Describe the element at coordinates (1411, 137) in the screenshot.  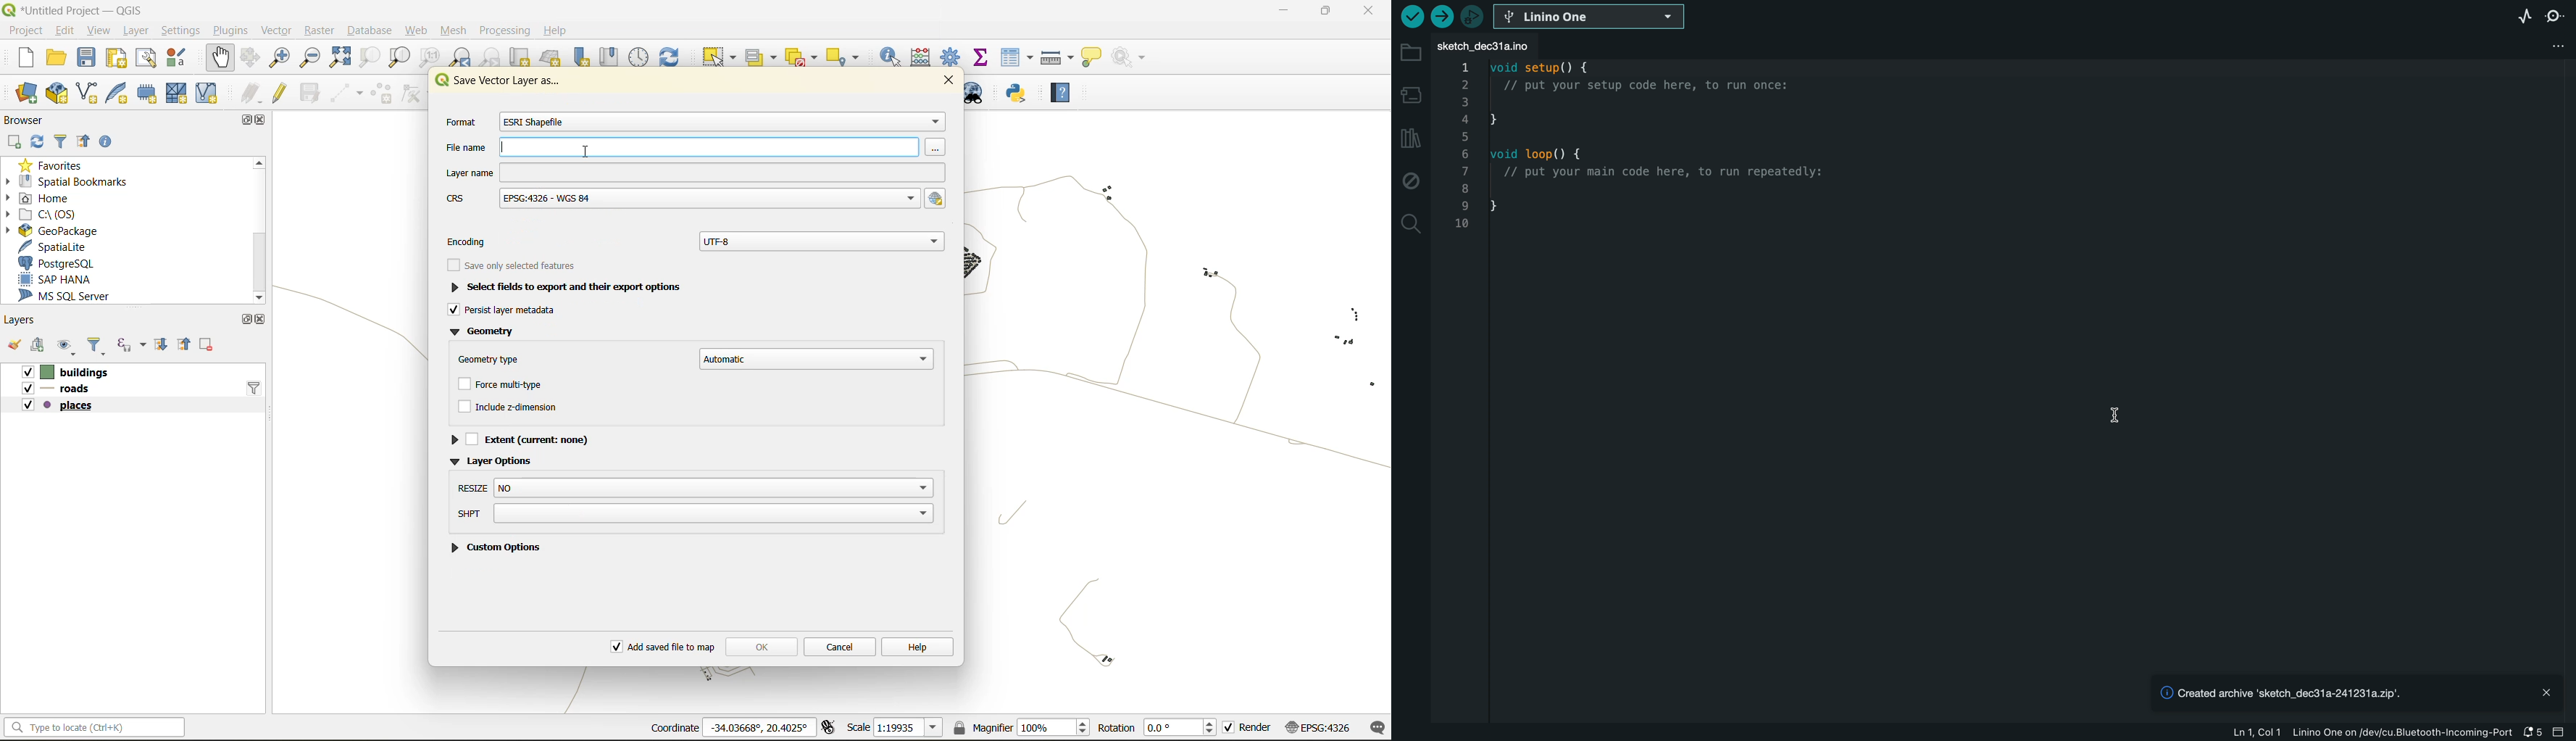
I see `library manager` at that location.